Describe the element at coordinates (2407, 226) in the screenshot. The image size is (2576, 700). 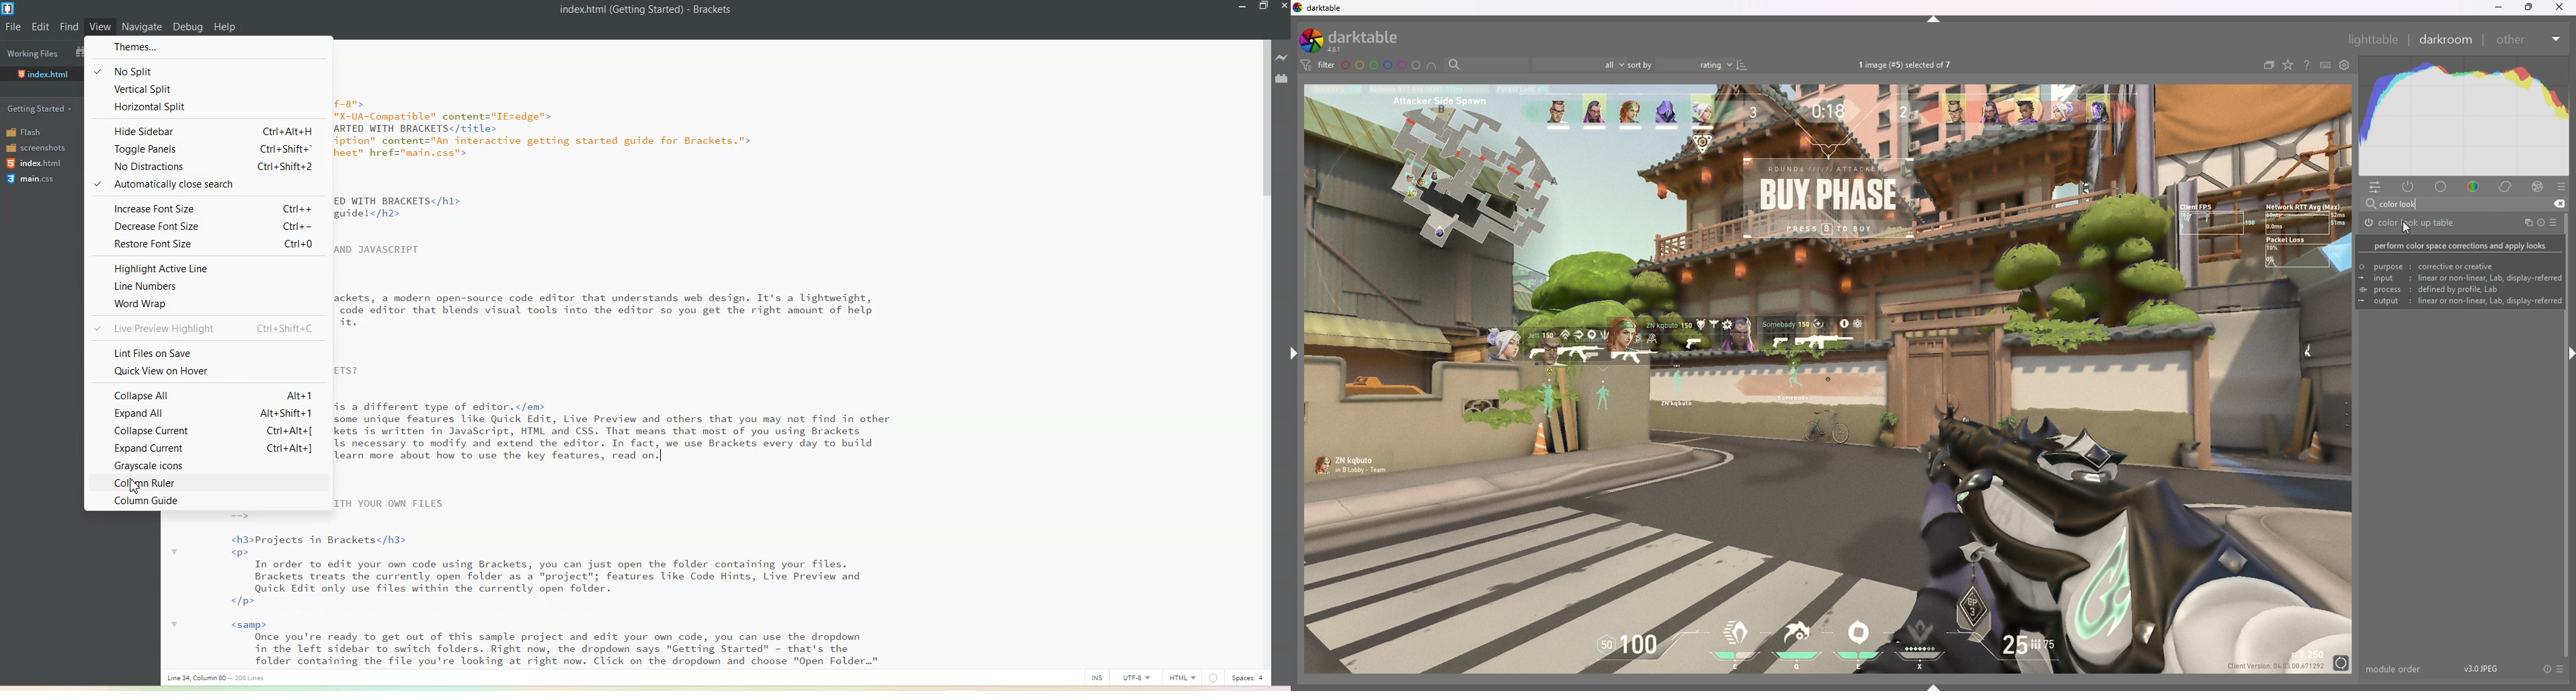
I see `cursor` at that location.